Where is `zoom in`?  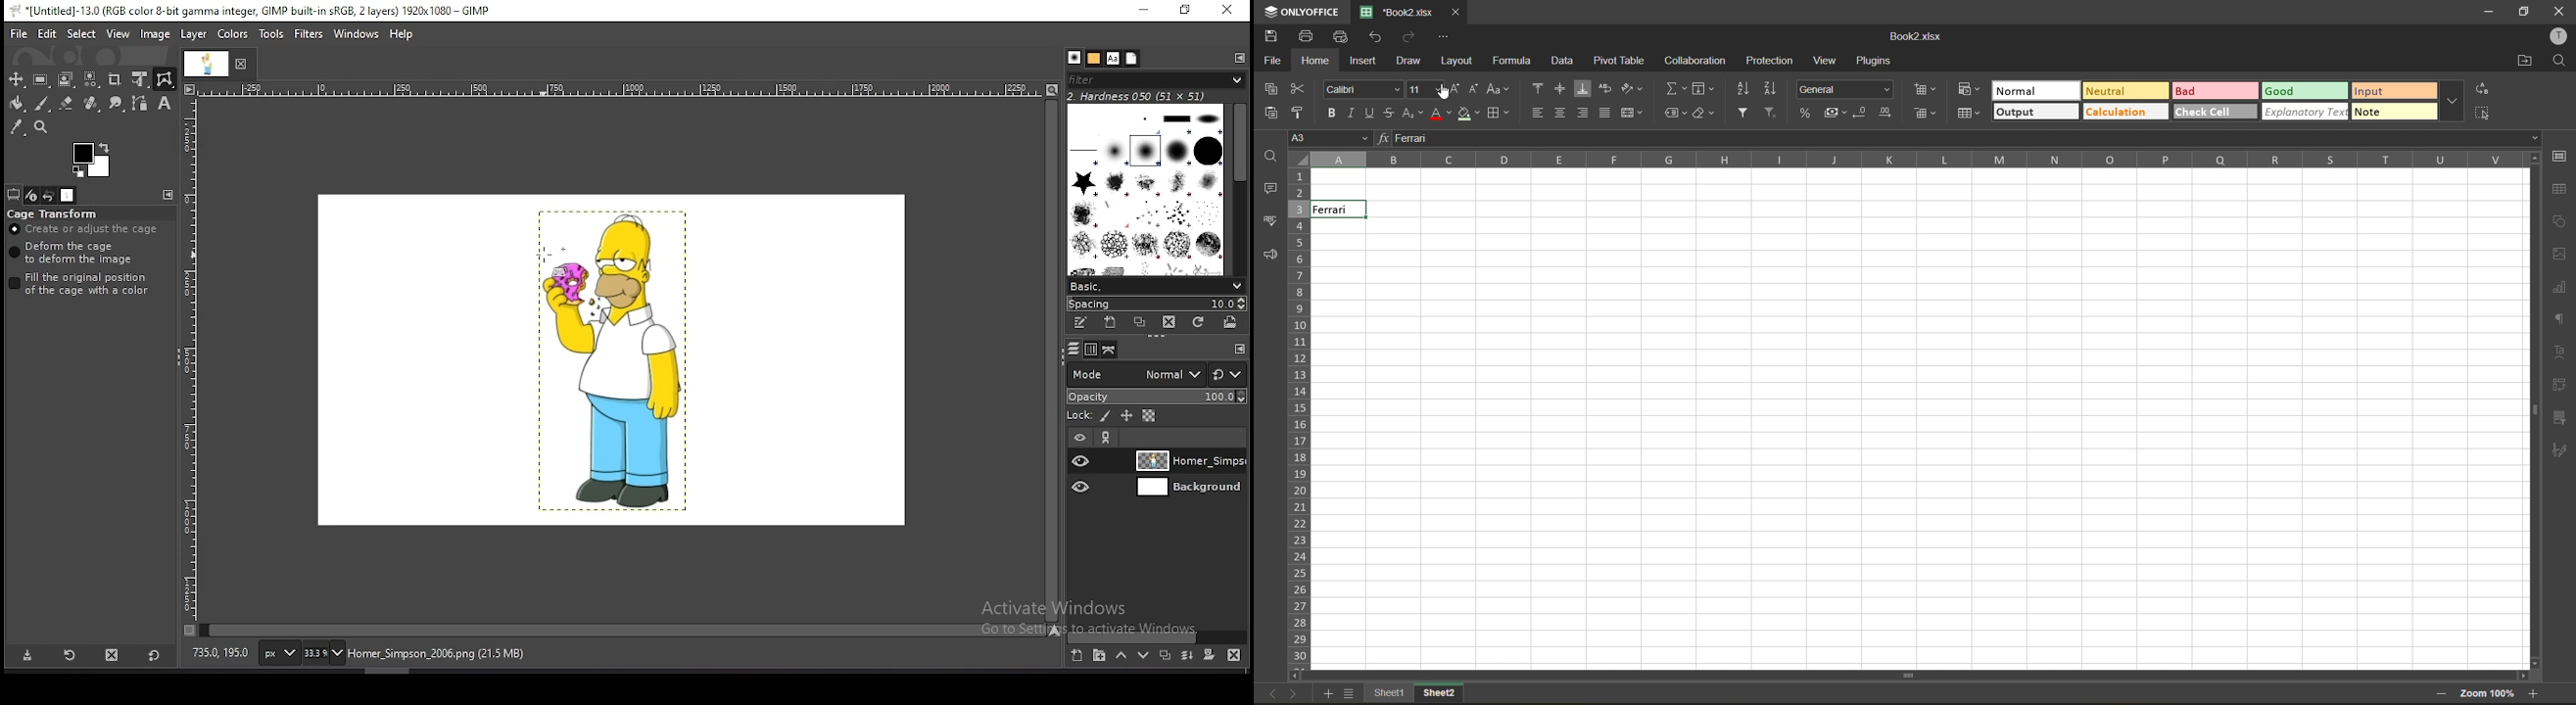 zoom in is located at coordinates (2535, 694).